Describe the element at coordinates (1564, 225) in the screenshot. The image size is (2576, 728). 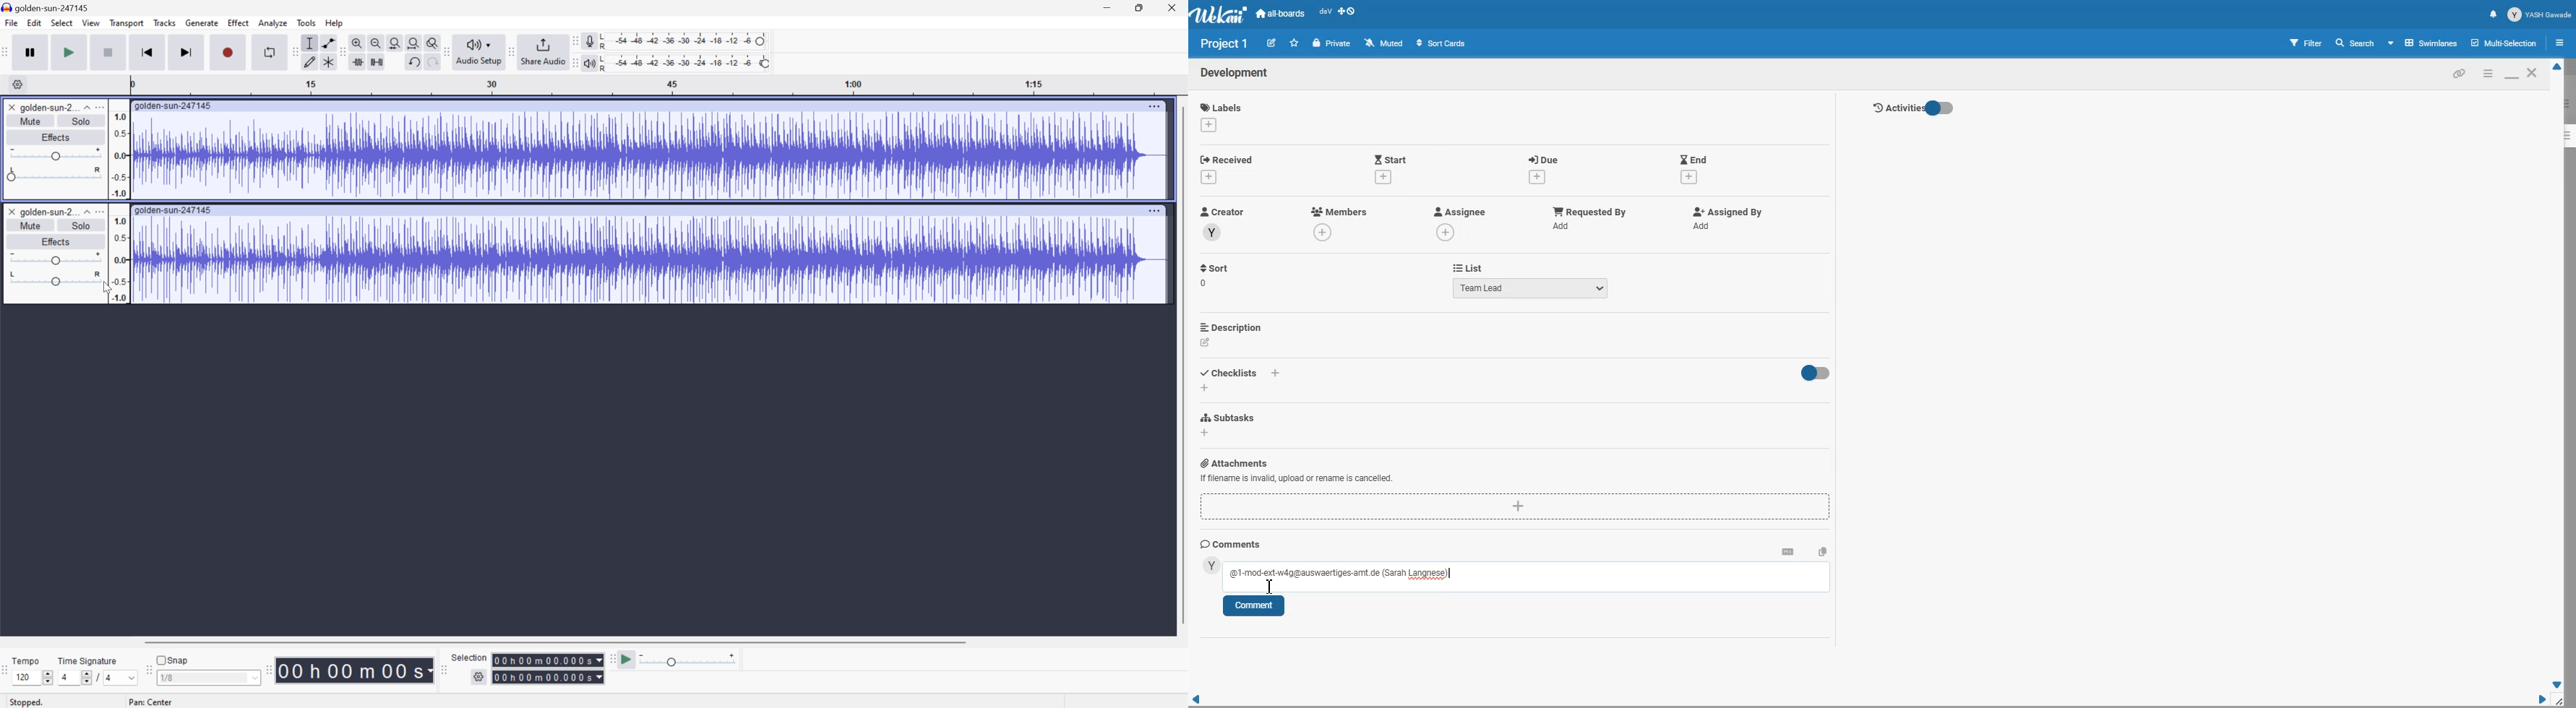
I see `add` at that location.